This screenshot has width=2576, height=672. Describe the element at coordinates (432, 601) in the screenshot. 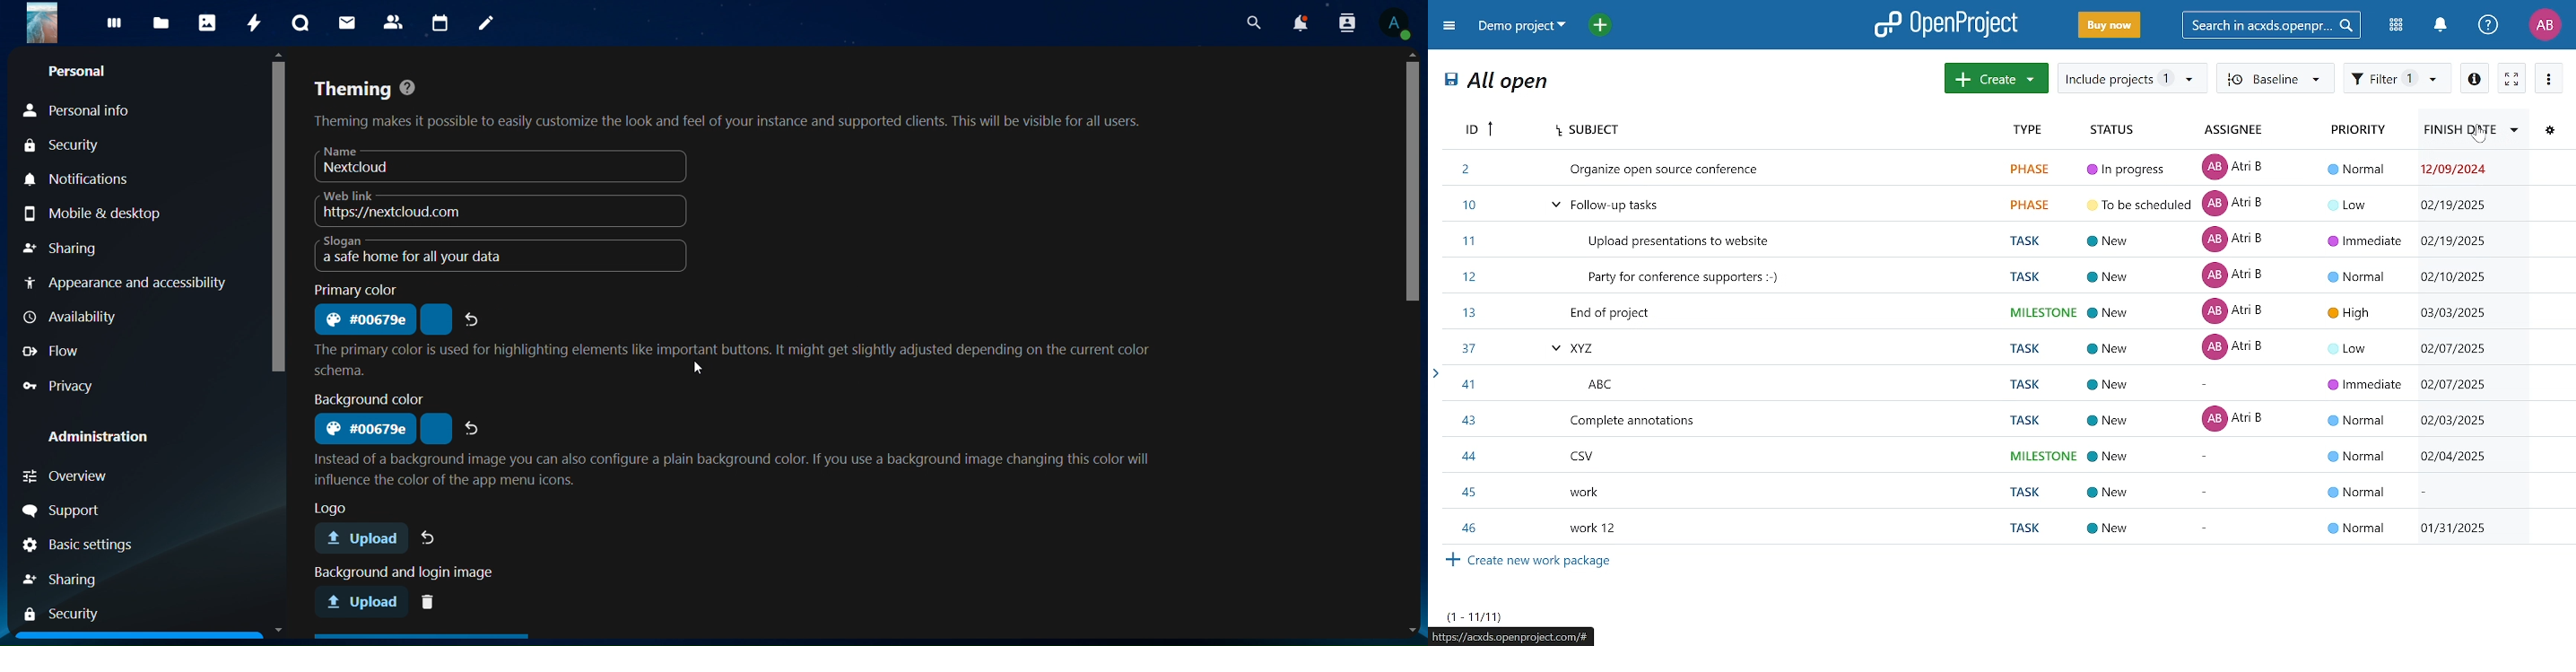

I see `delete` at that location.